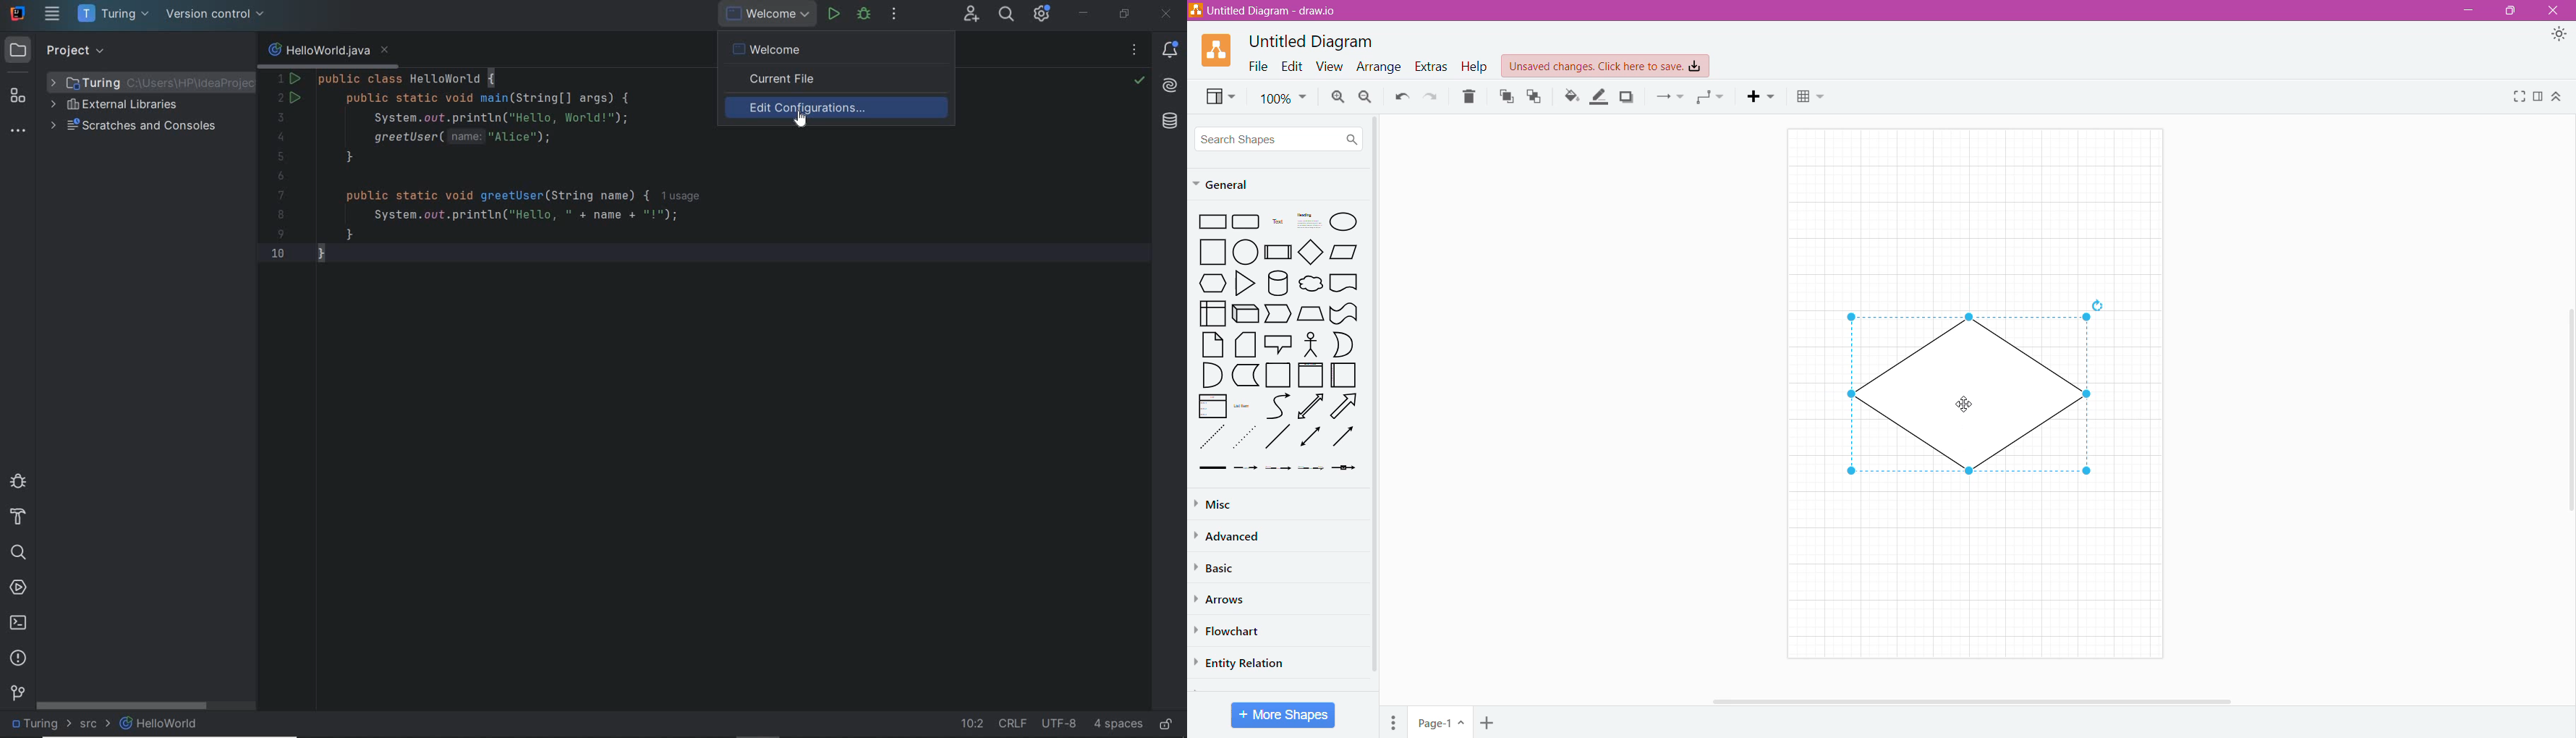 This screenshot has height=756, width=2576. Describe the element at coordinates (1336, 97) in the screenshot. I see `Zoom In` at that location.